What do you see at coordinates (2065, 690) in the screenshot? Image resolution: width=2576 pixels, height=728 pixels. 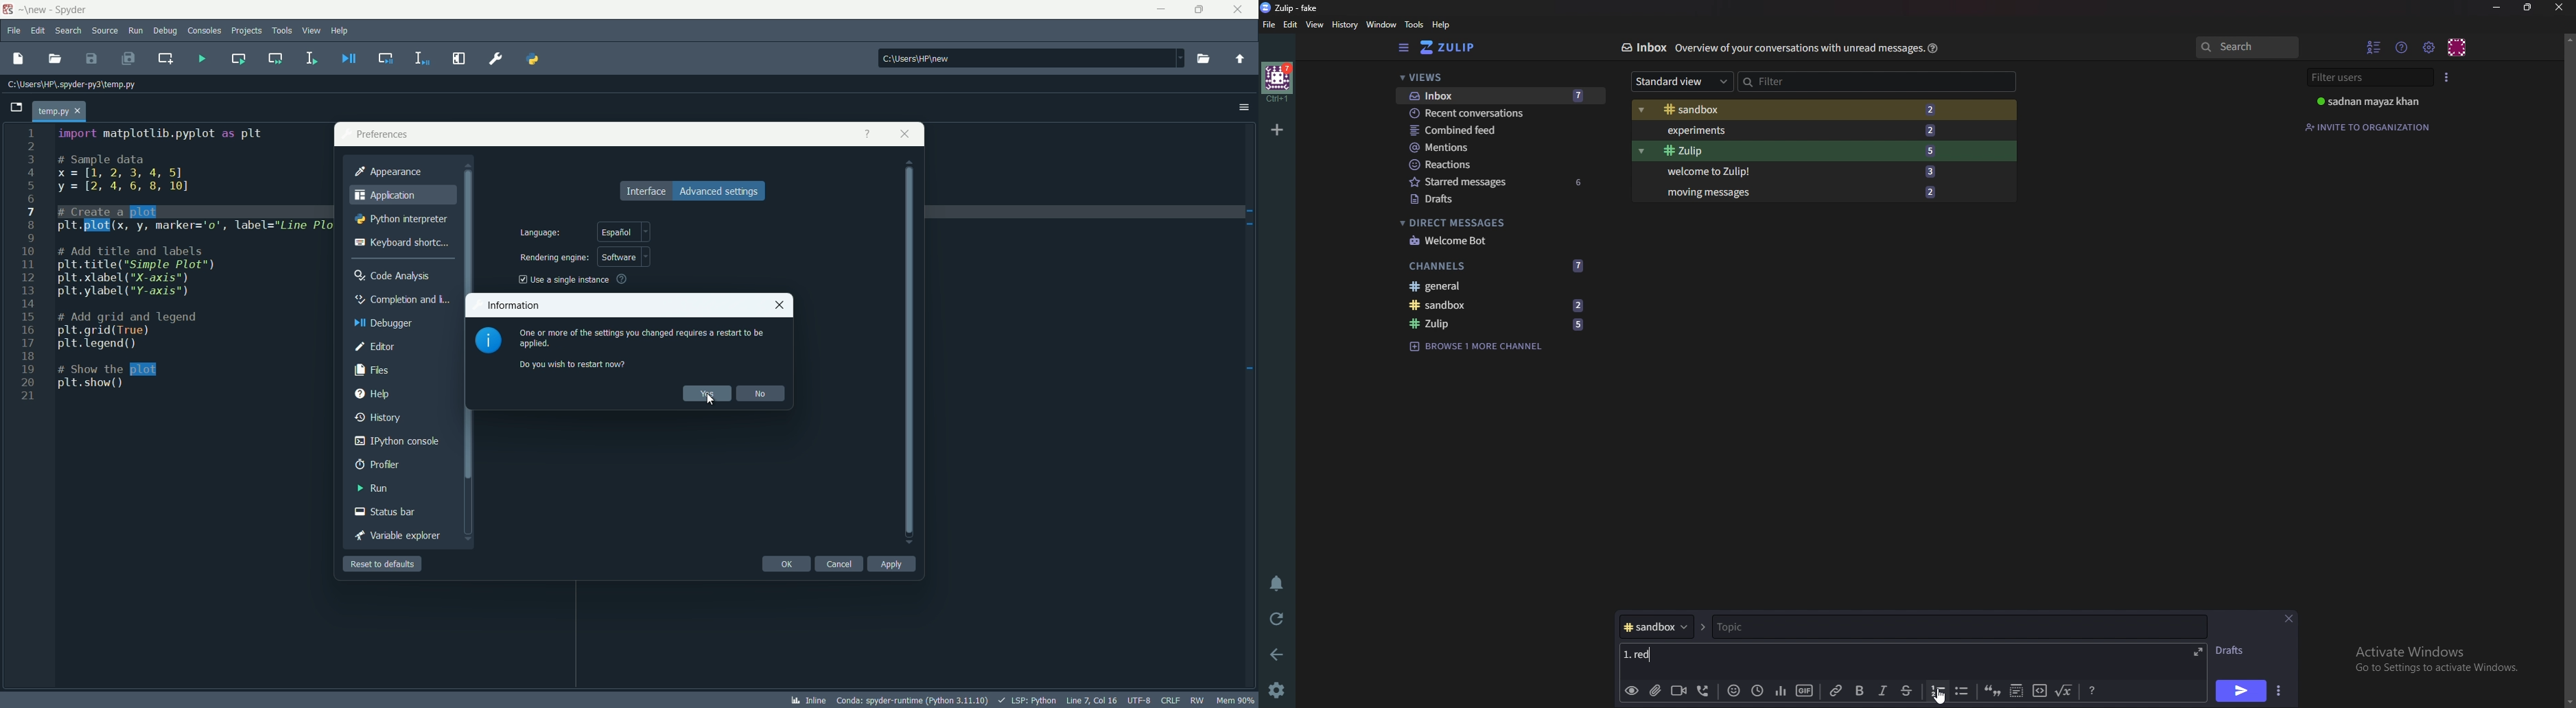 I see `Math` at bounding box center [2065, 690].